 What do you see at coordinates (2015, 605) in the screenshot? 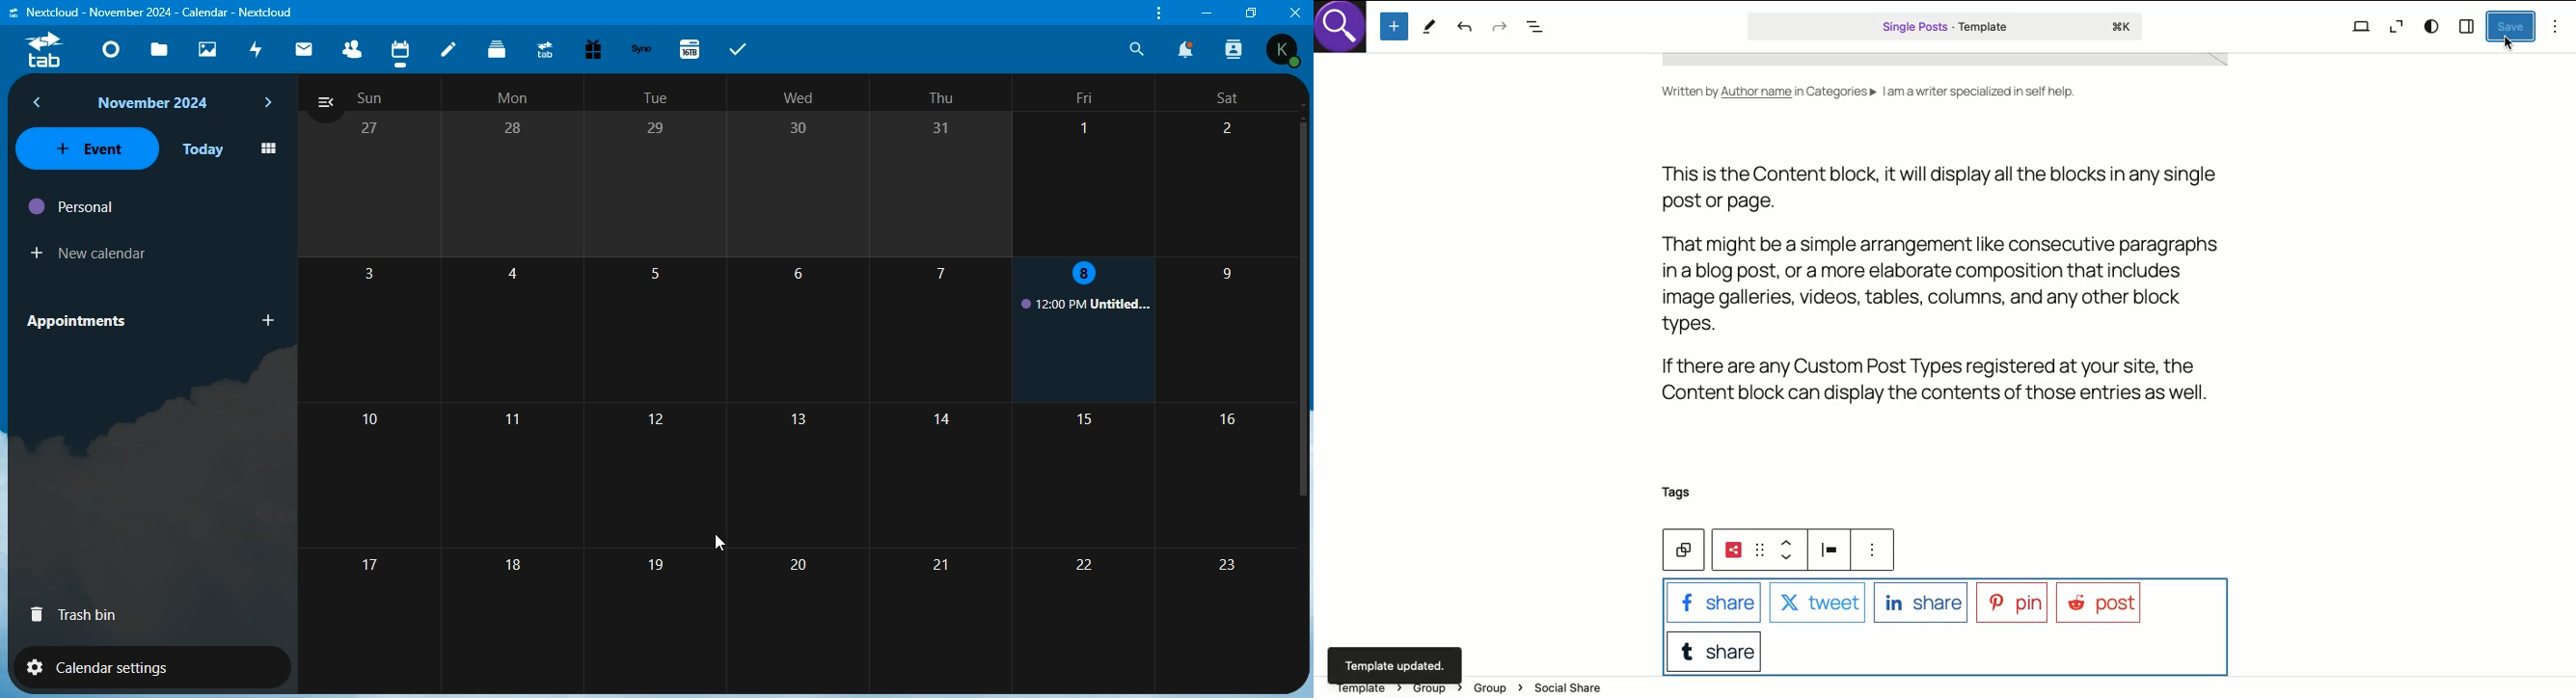
I see `Pinterest` at bounding box center [2015, 605].